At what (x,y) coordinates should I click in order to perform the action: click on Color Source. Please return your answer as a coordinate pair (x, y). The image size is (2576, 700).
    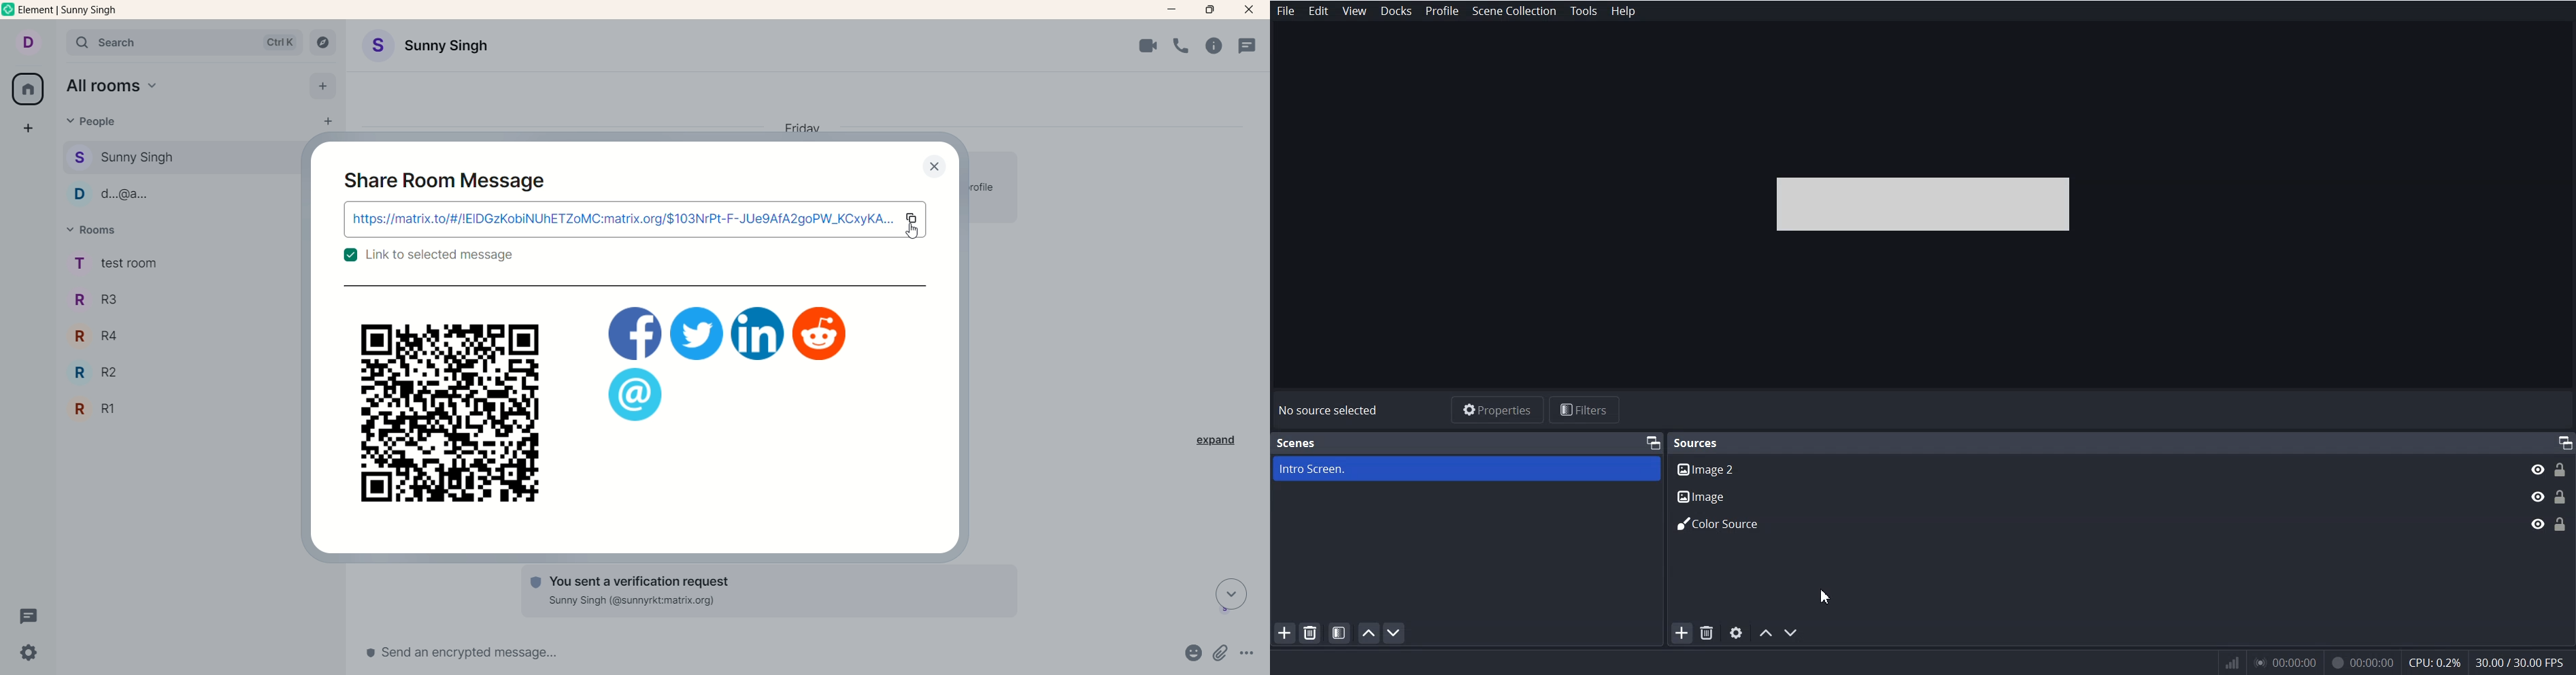
    Looking at the image, I should click on (2092, 522).